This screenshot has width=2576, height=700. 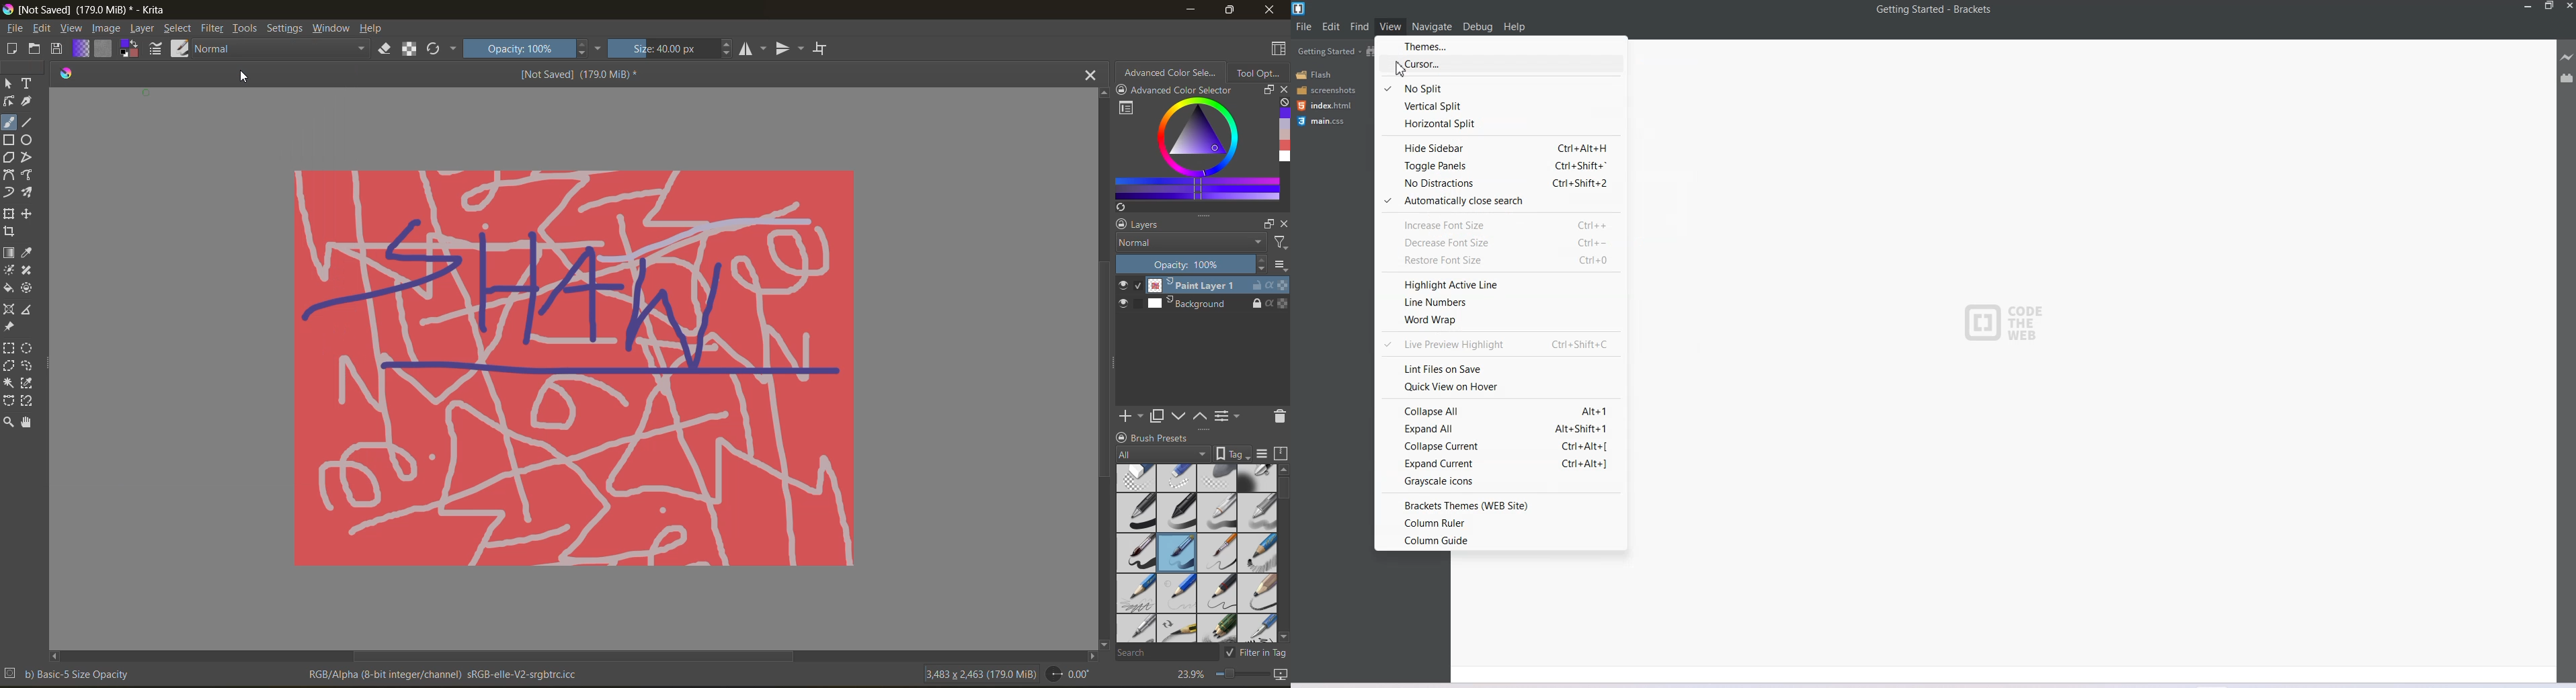 What do you see at coordinates (1499, 146) in the screenshot?
I see `Hide sidebar` at bounding box center [1499, 146].